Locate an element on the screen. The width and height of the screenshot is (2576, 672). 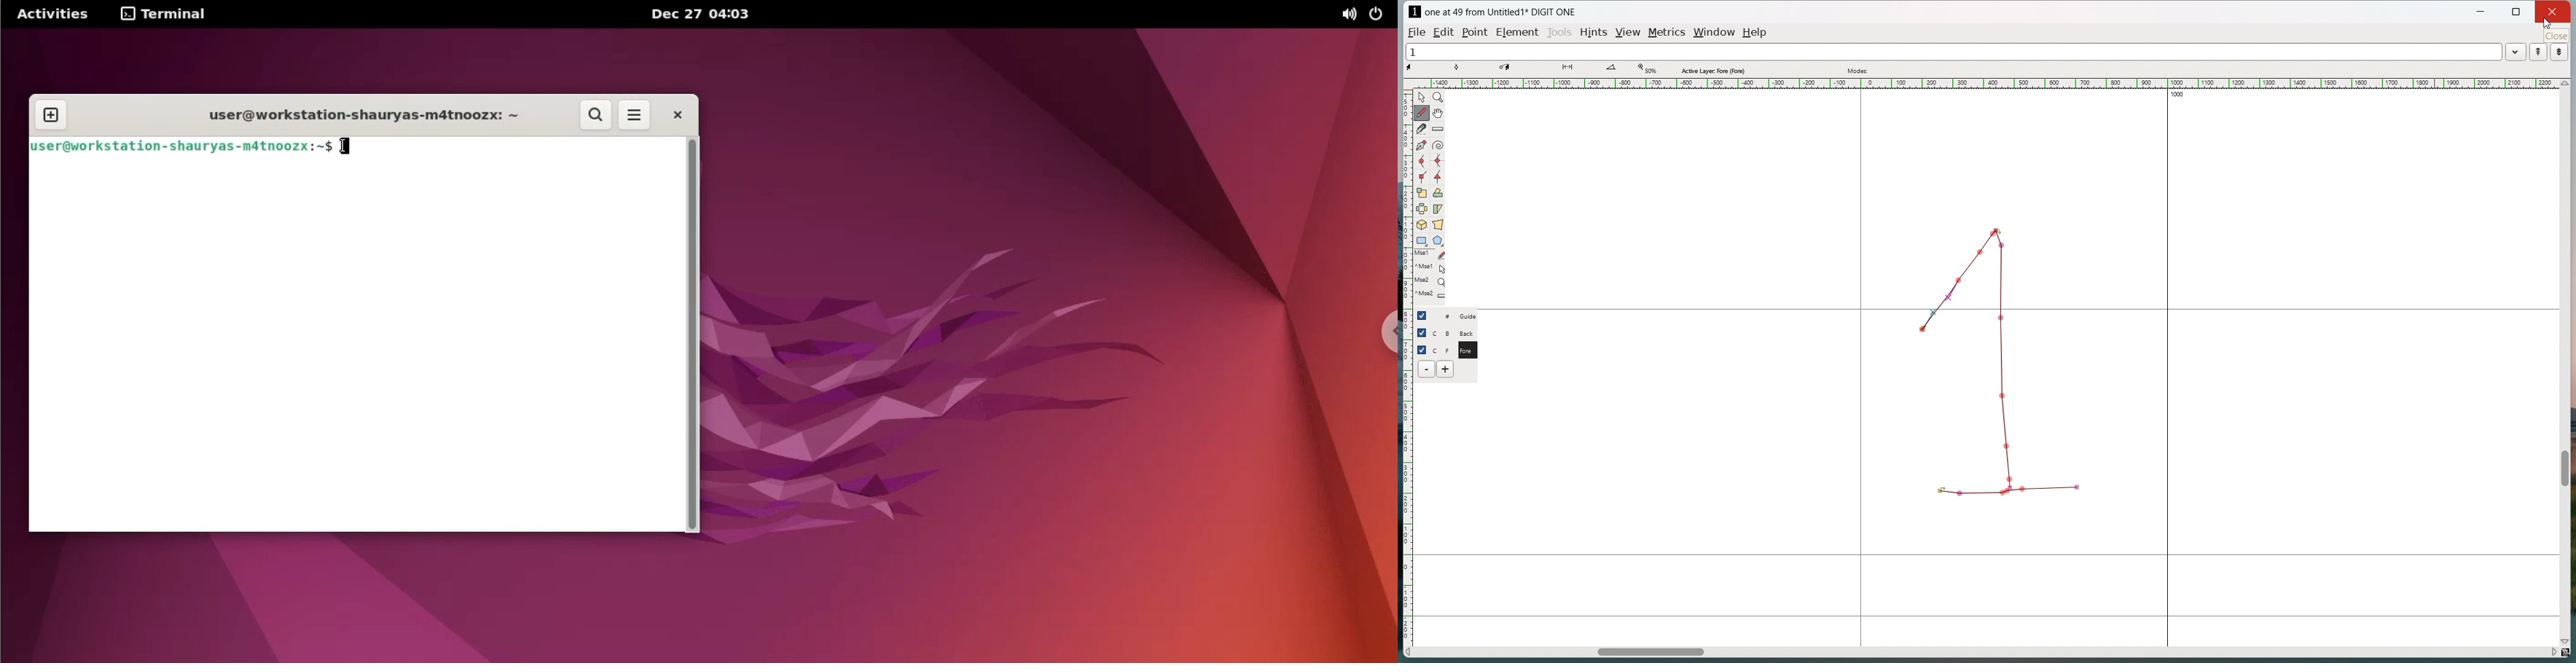
maximize is located at coordinates (2518, 12).